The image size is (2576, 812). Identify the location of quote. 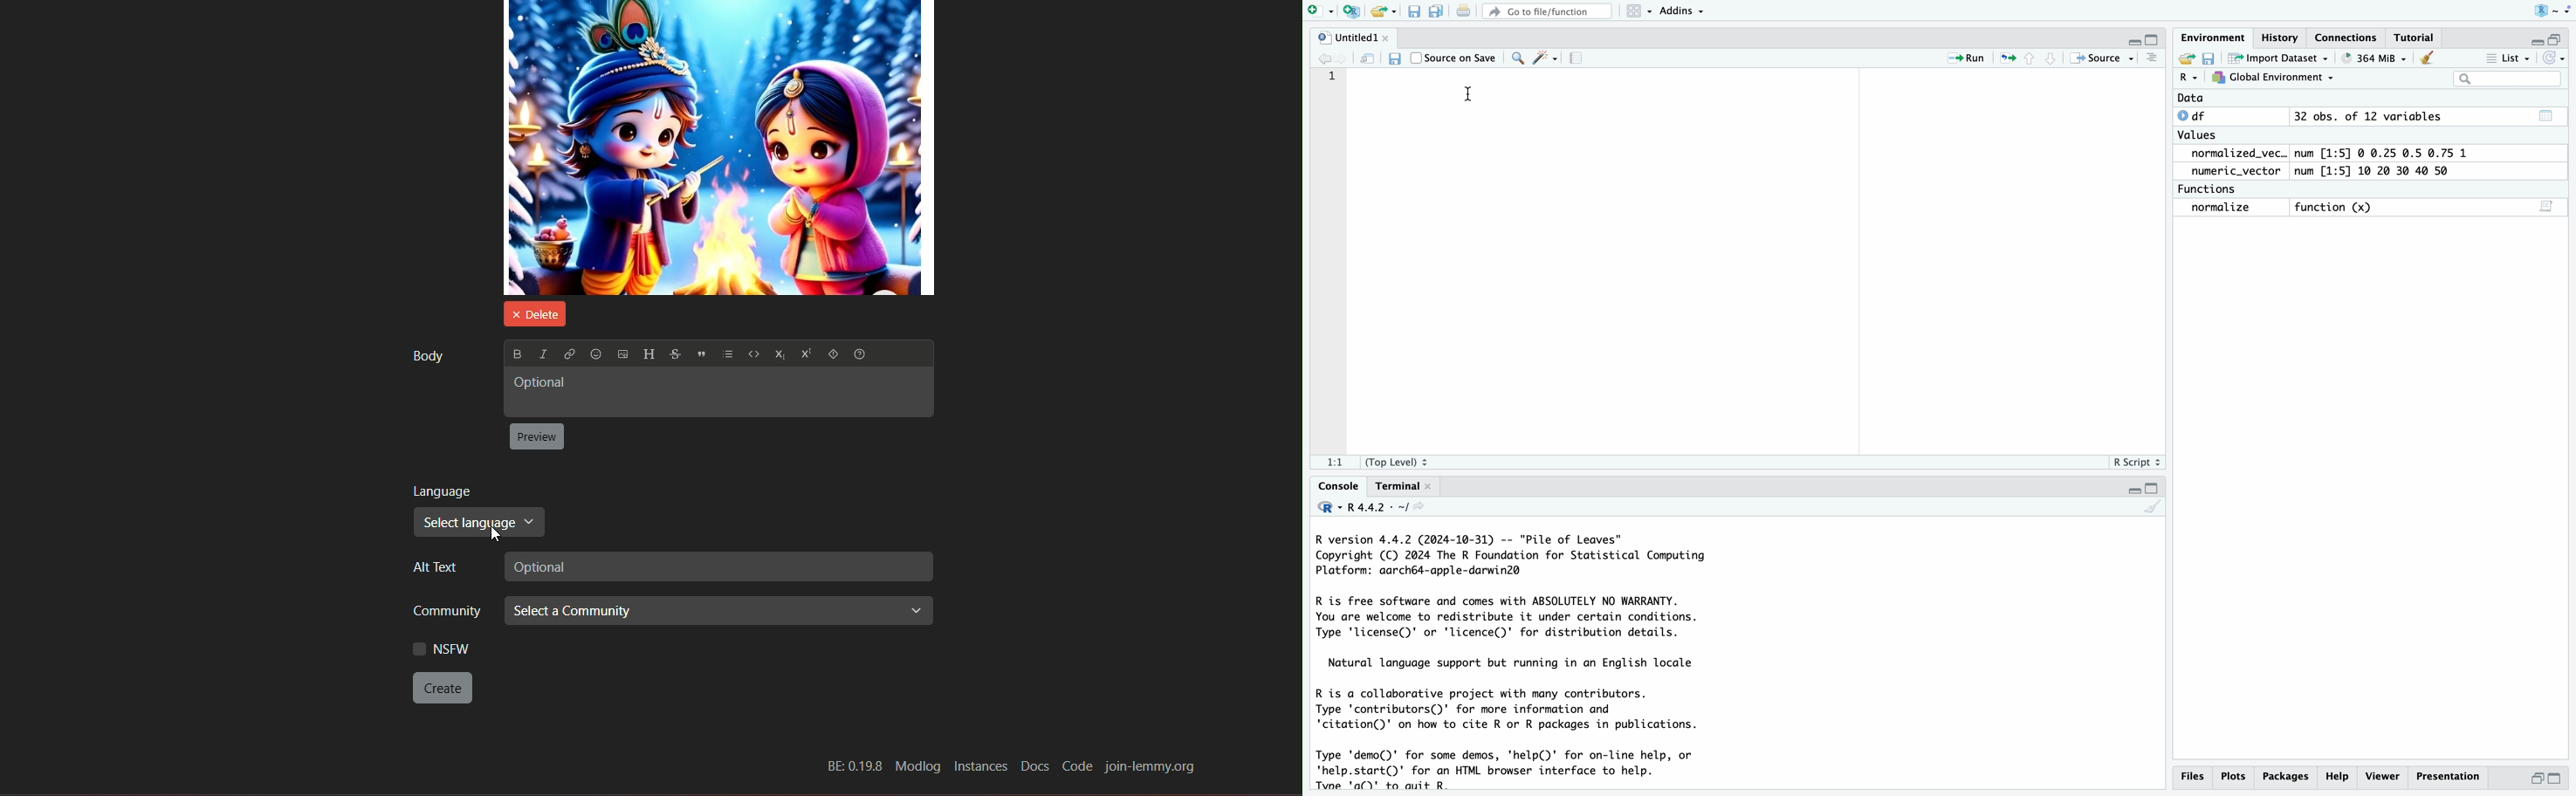
(702, 356).